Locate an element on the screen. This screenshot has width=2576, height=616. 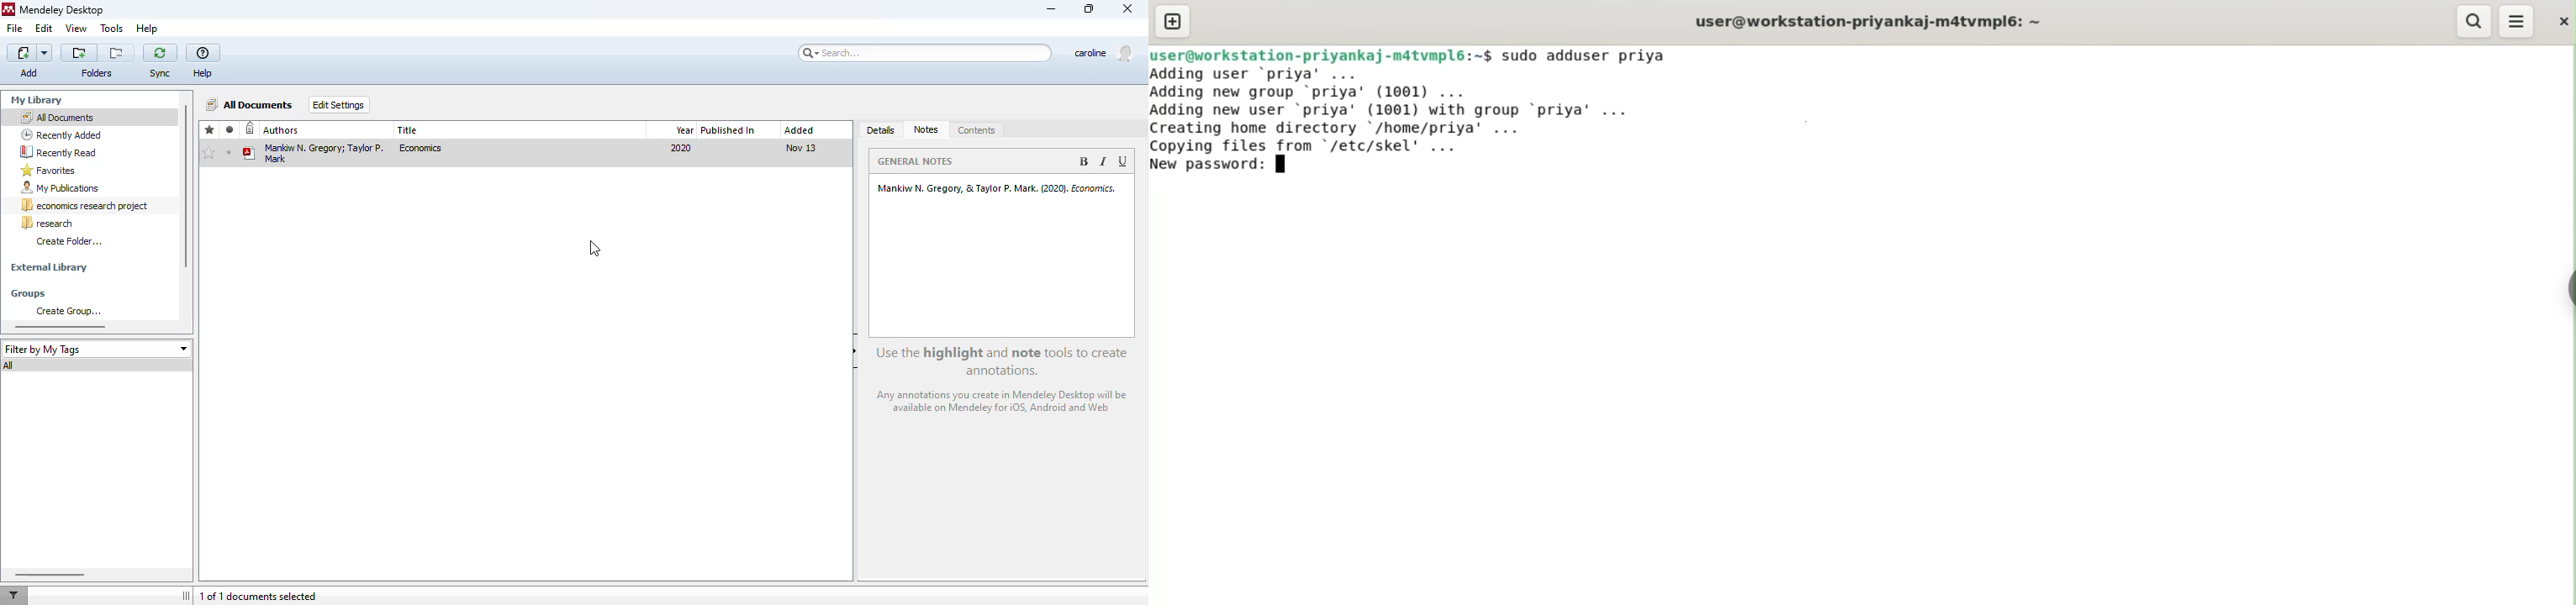
read/unread is located at coordinates (230, 129).